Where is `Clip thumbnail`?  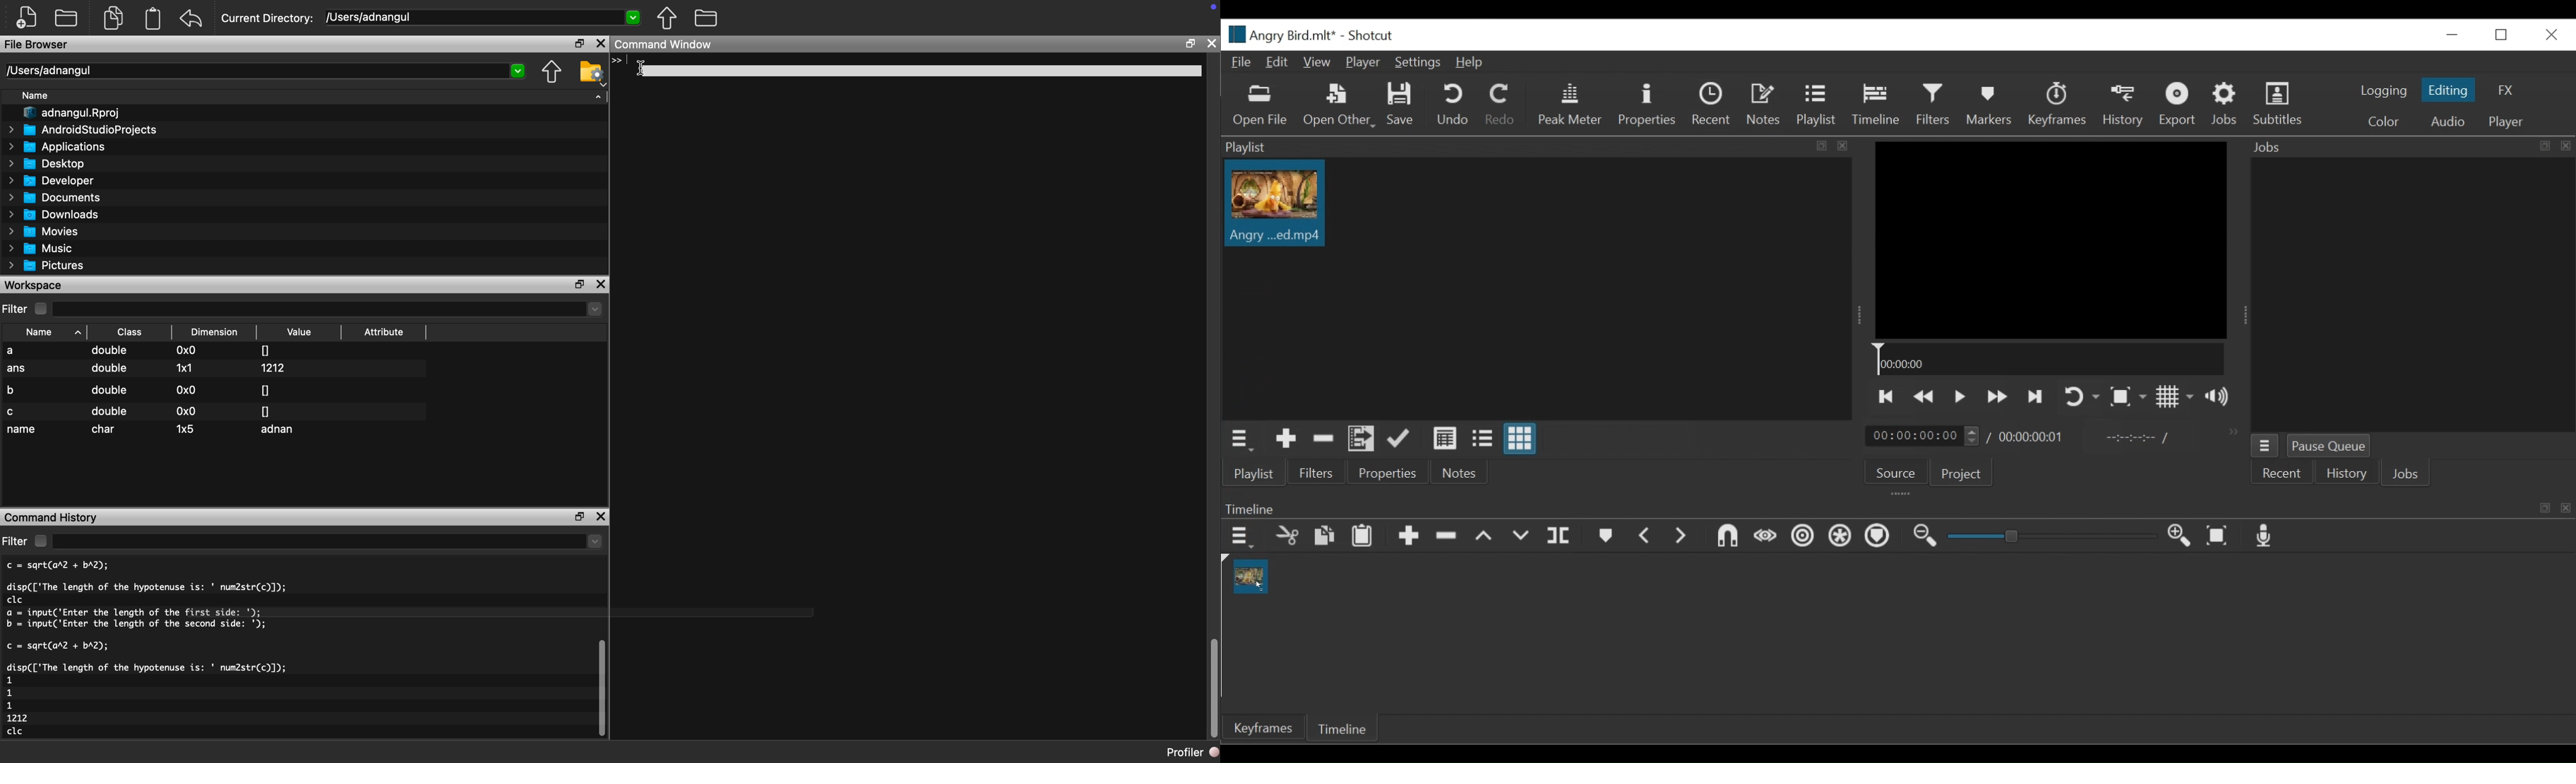
Clip thumbnail is located at coordinates (1277, 203).